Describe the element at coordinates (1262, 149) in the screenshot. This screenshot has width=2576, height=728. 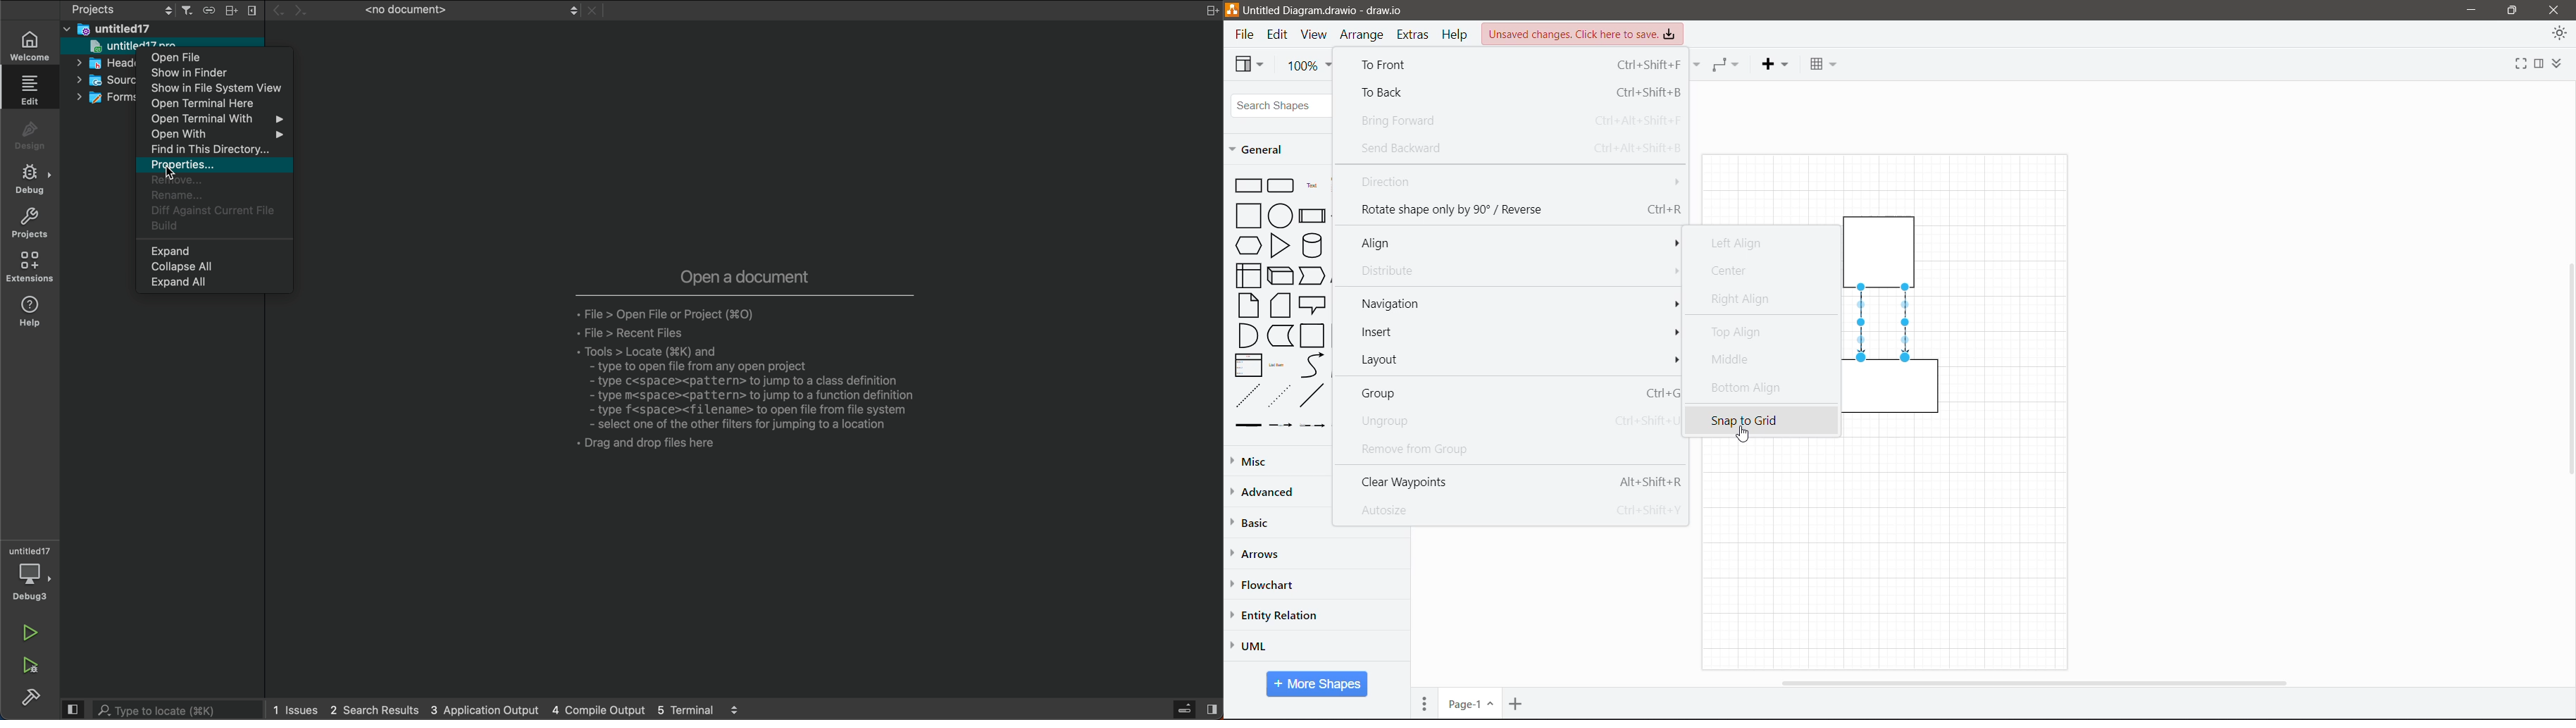
I see `General` at that location.